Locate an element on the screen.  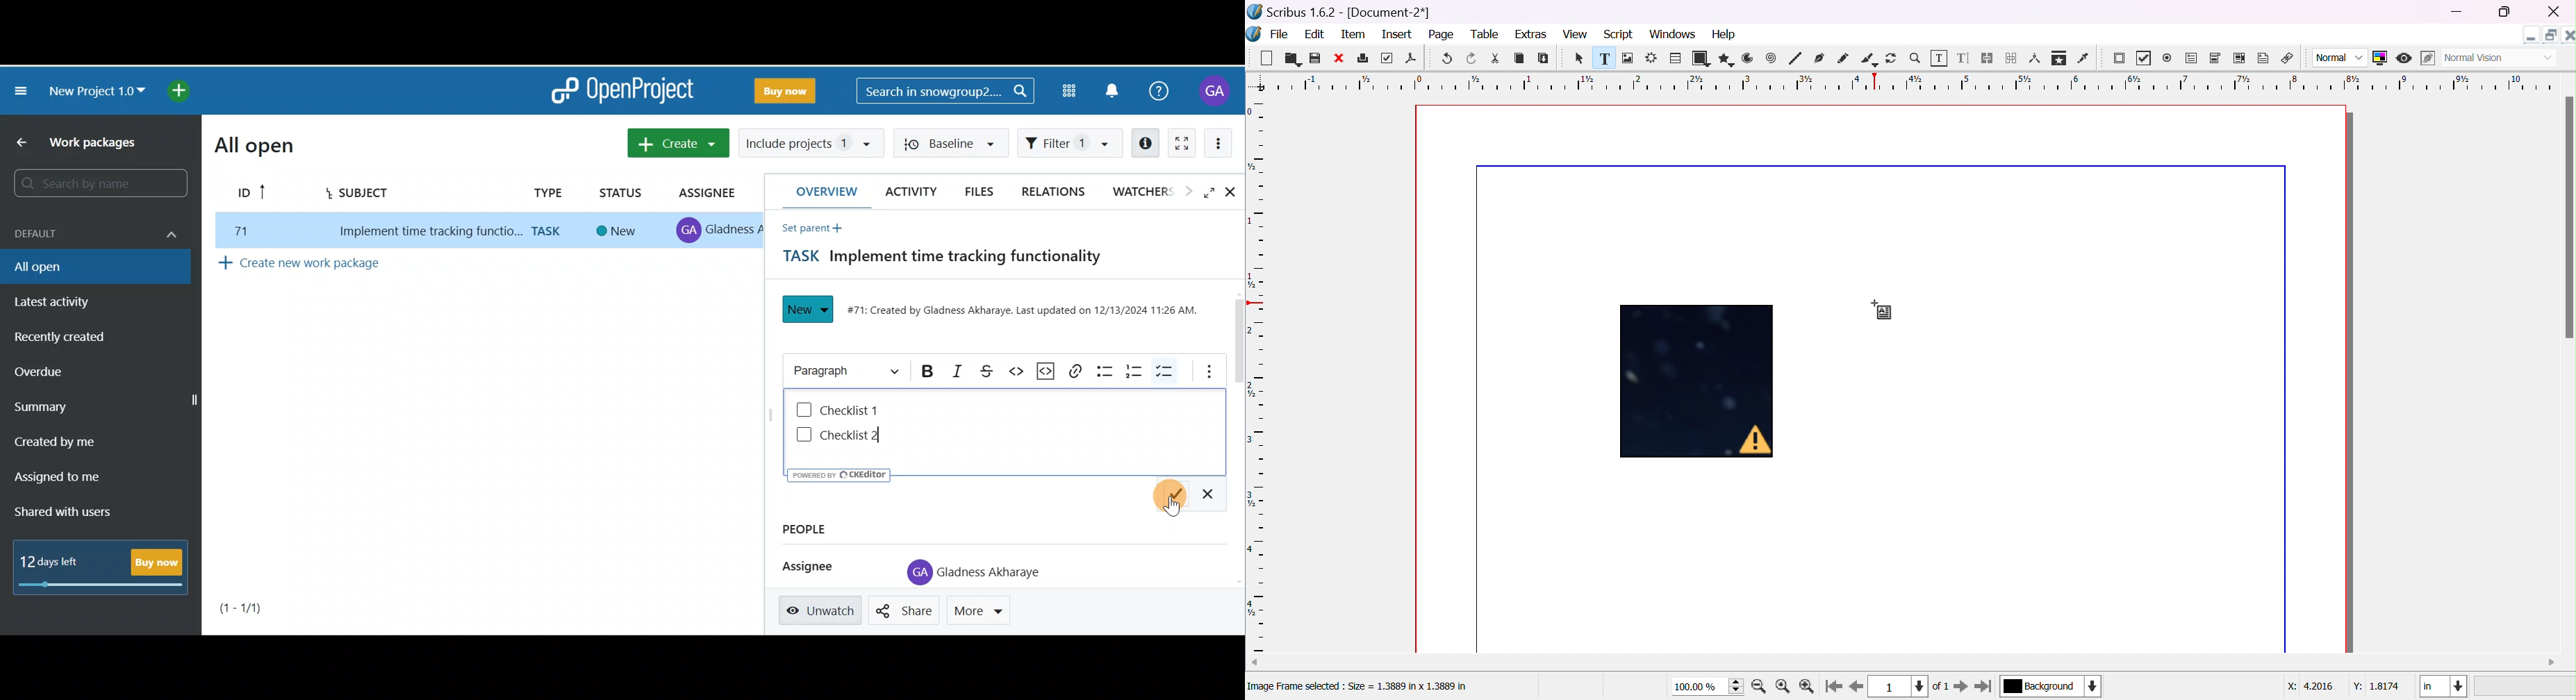
UY poweren ev © CKEditor is located at coordinates (839, 474).